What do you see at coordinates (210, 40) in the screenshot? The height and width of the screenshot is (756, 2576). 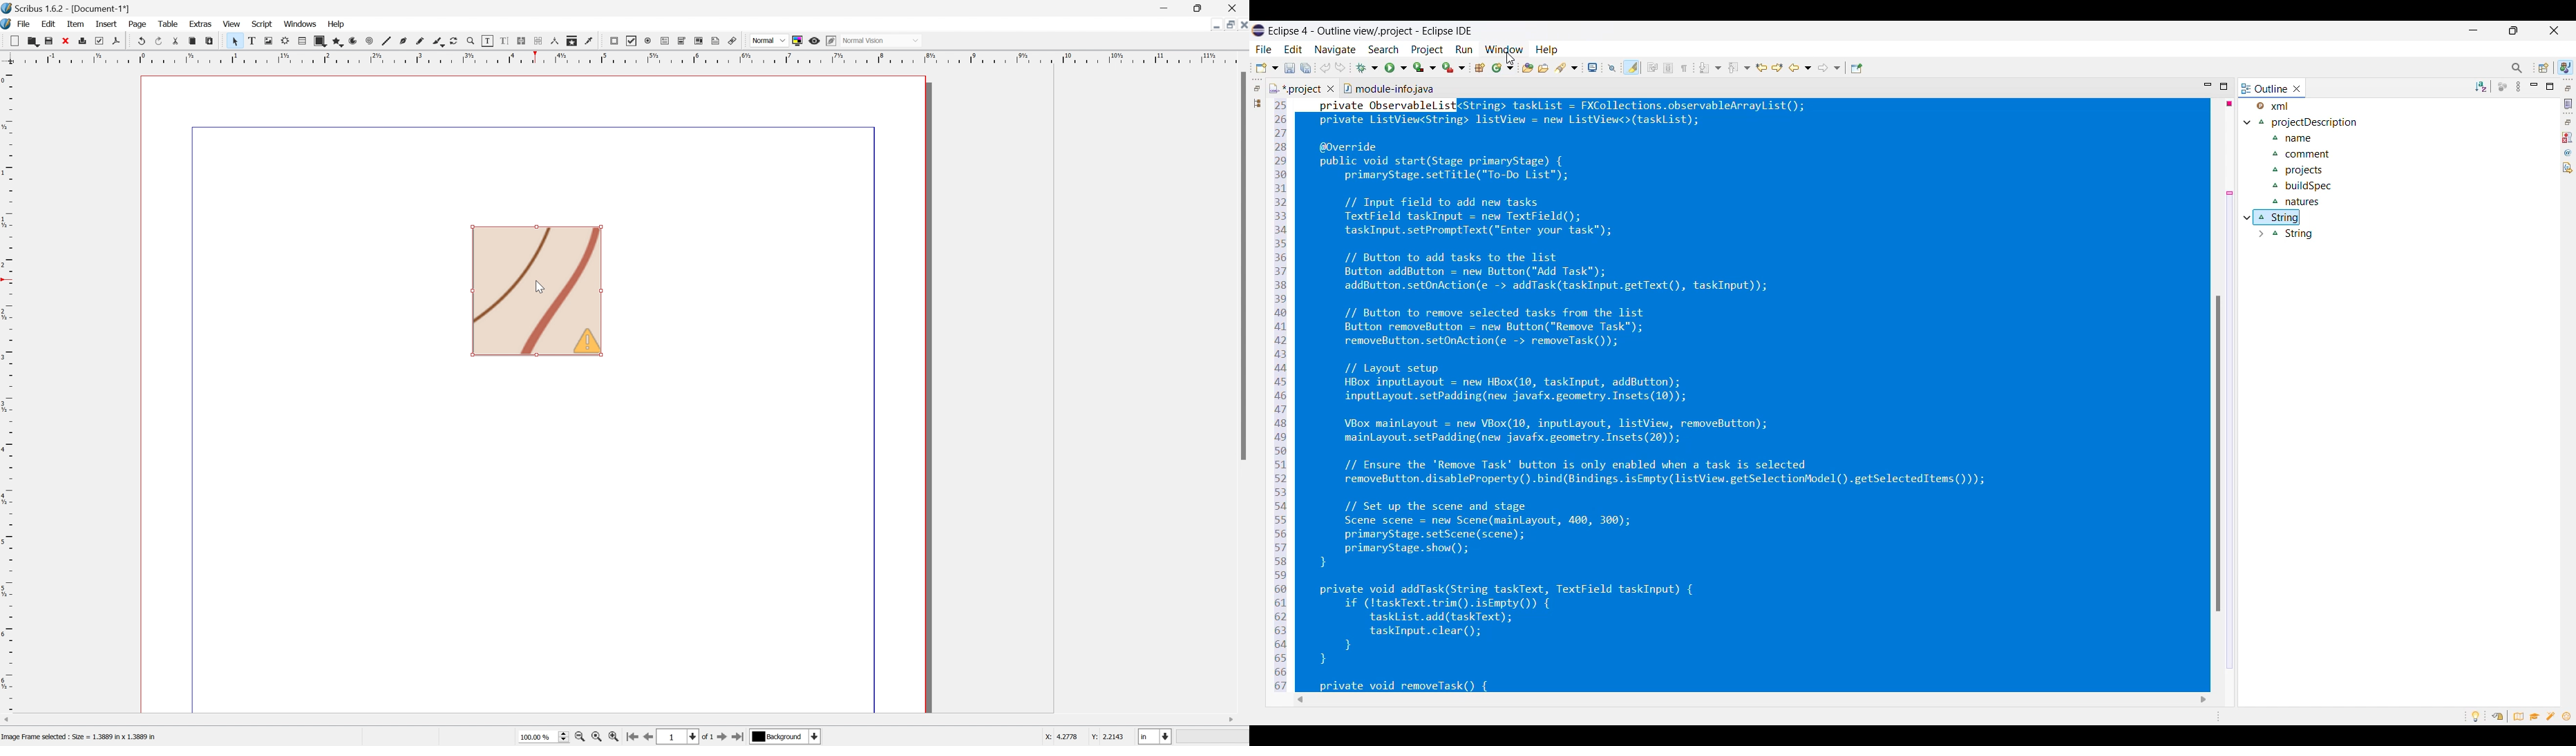 I see `Paste` at bounding box center [210, 40].